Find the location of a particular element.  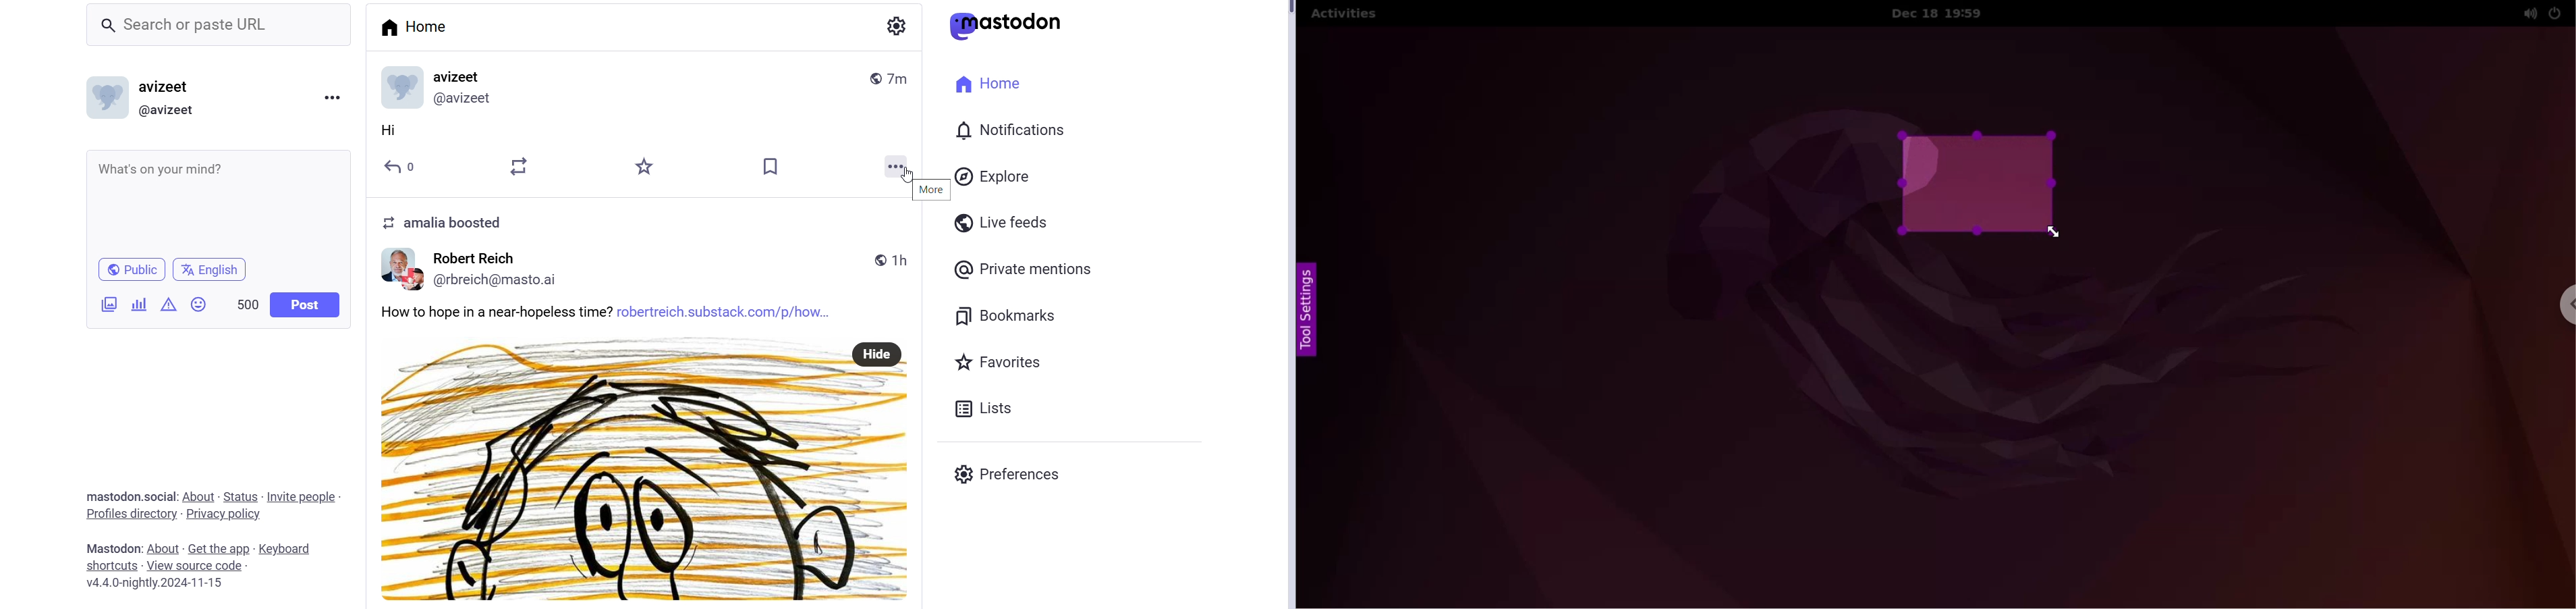

Home is located at coordinates (988, 85).